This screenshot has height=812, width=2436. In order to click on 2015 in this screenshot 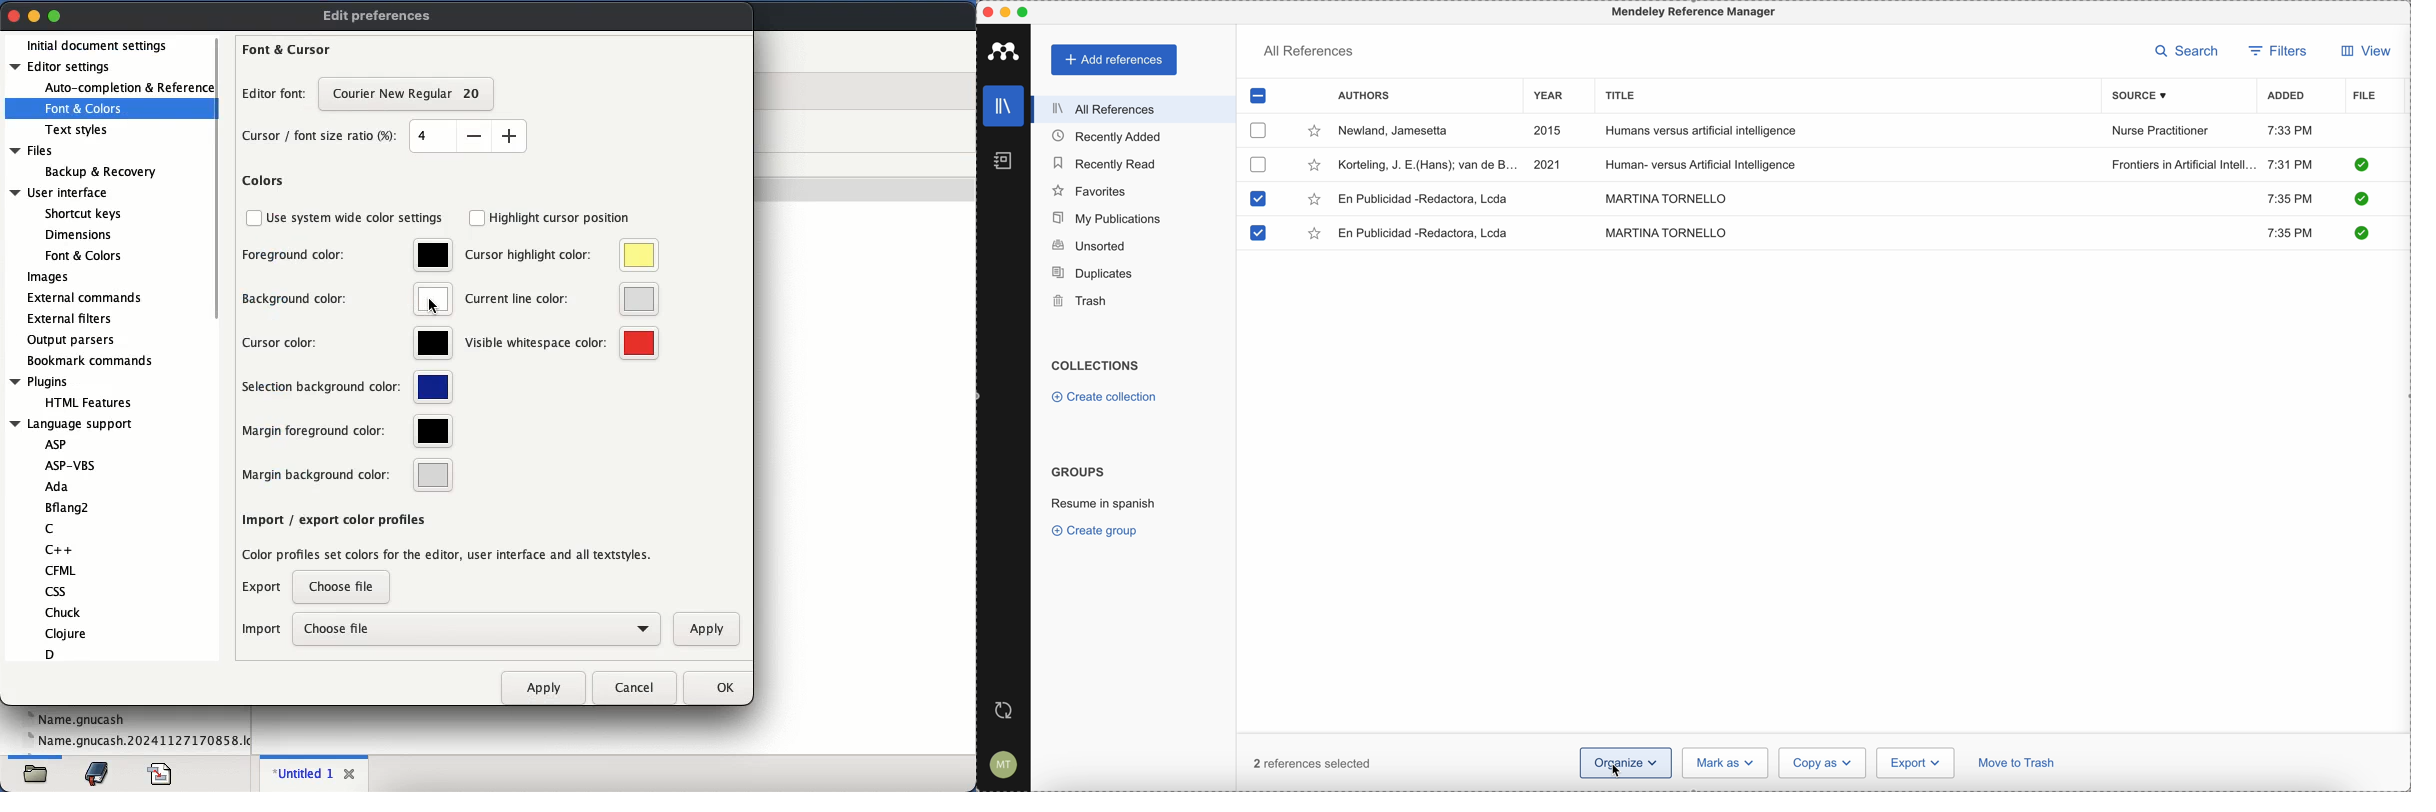, I will do `click(1550, 131)`.